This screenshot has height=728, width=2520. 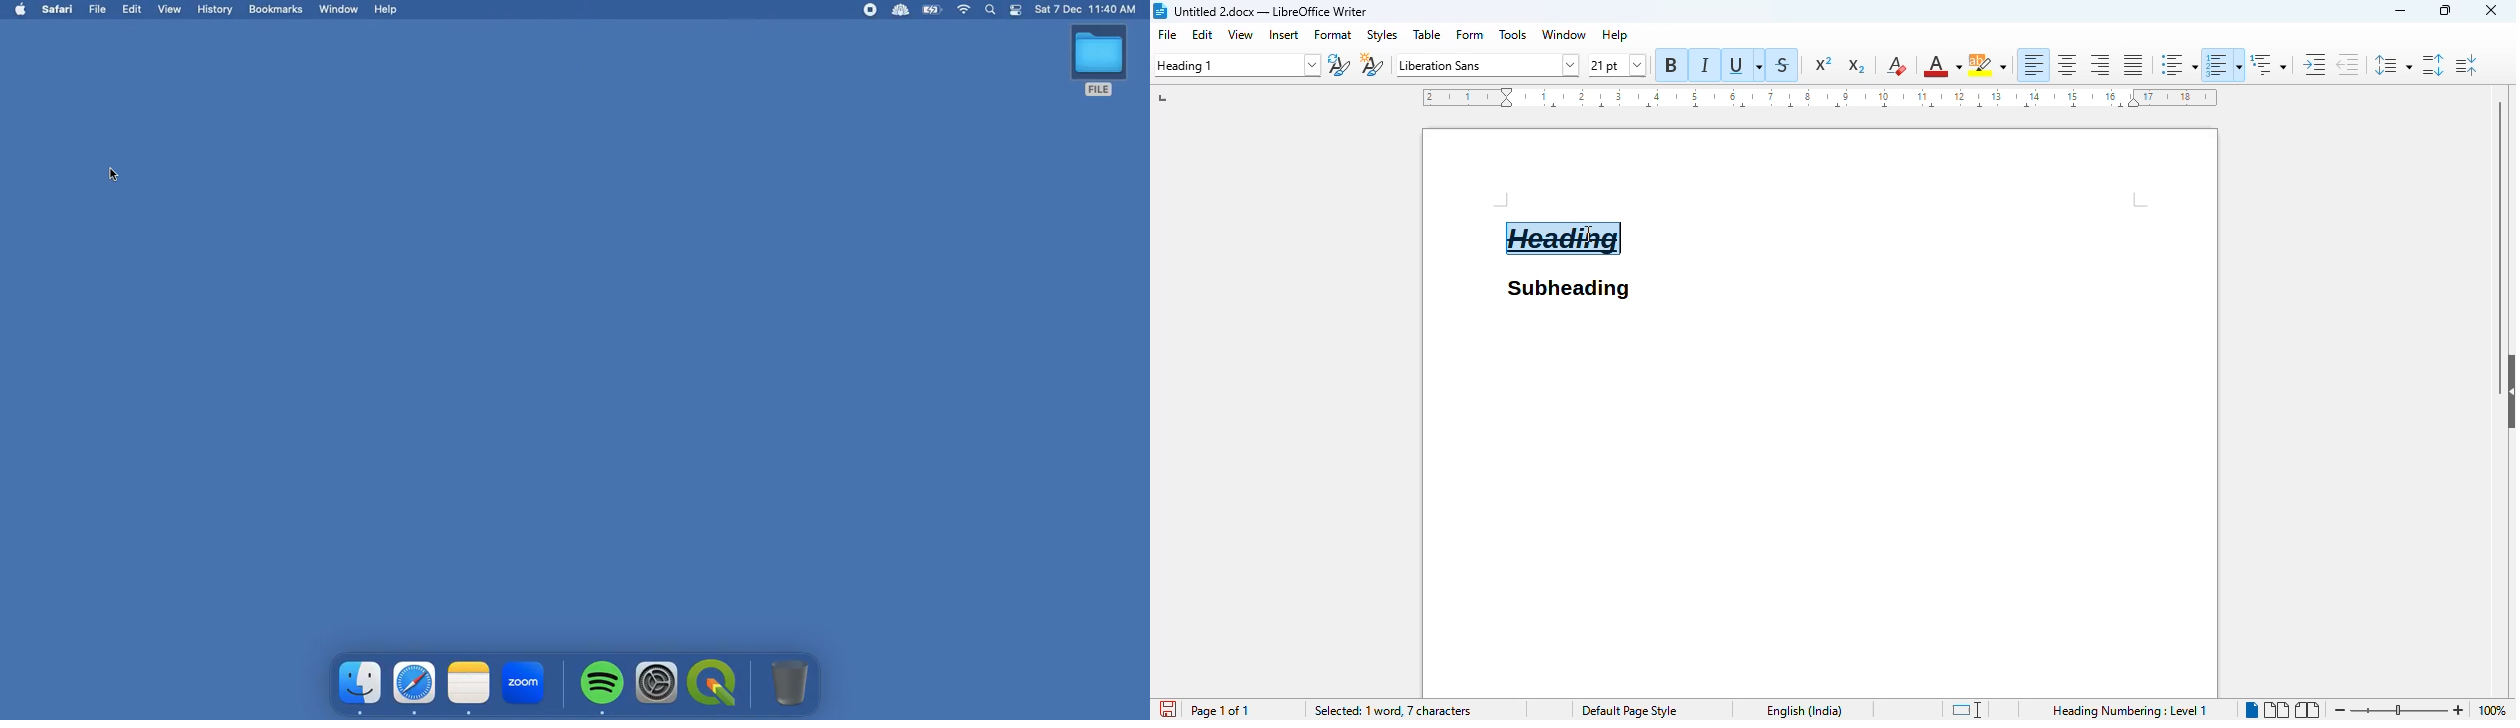 I want to click on align left, so click(x=2033, y=64).